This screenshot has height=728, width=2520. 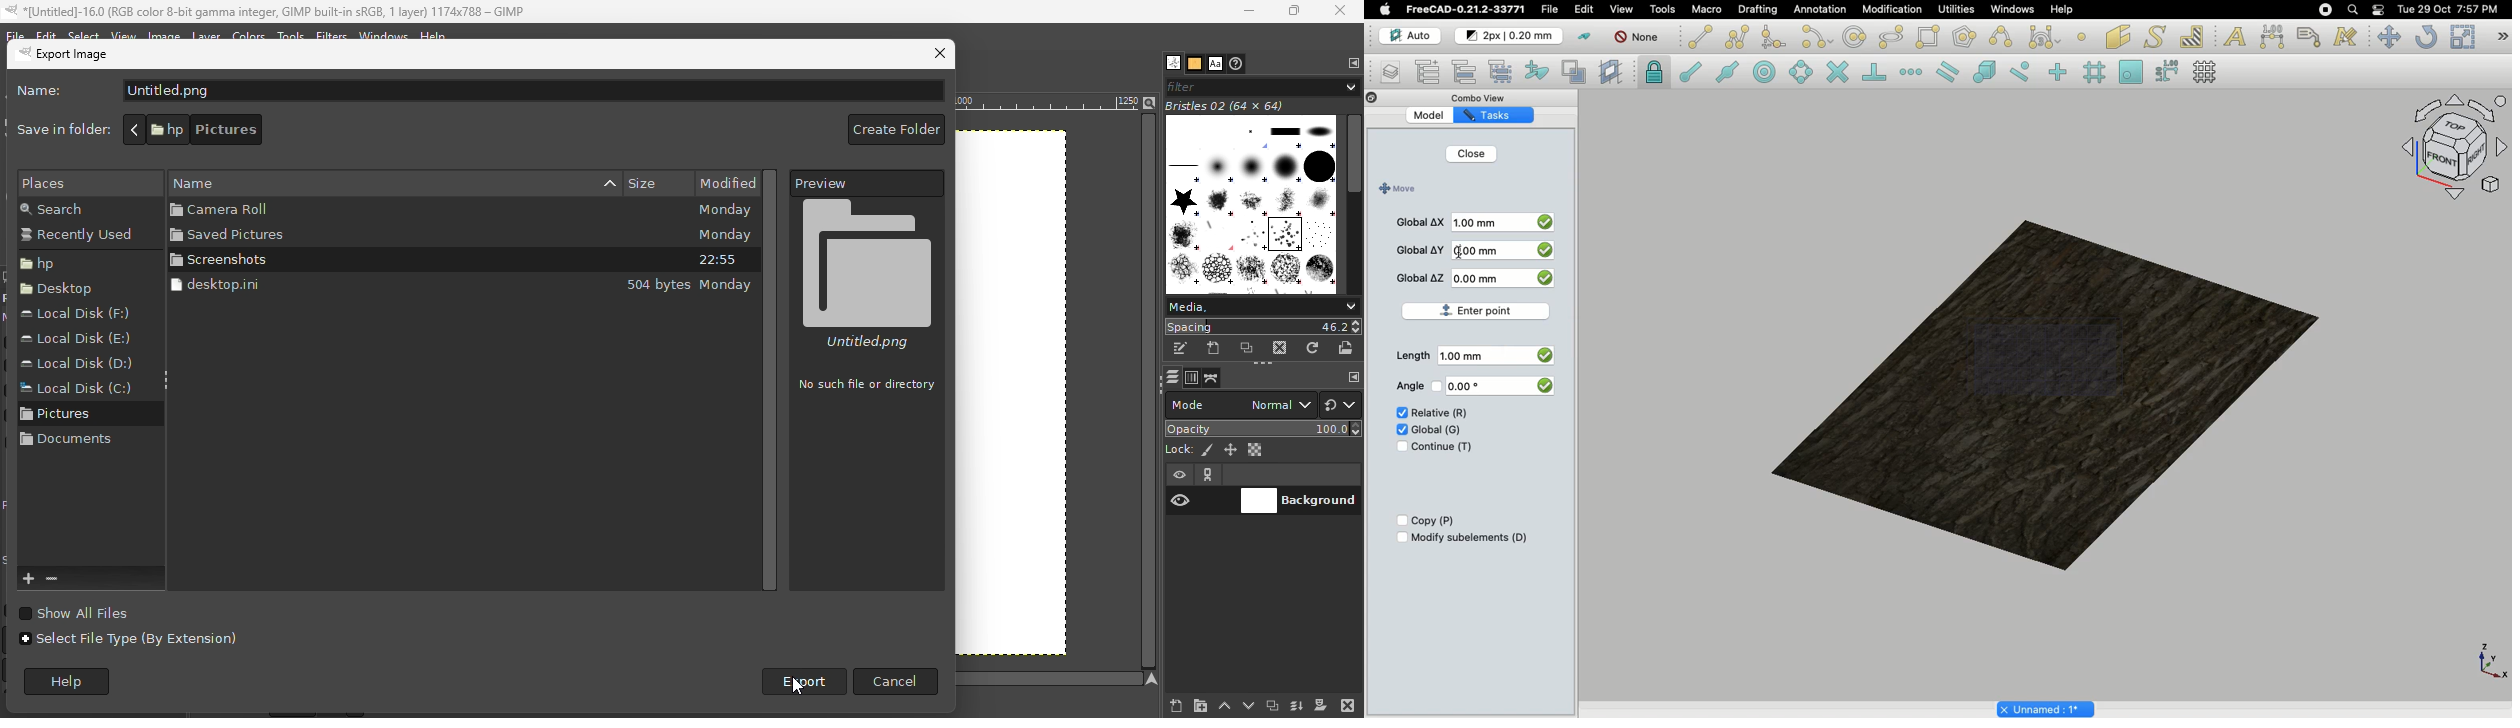 I want to click on Modify subelements, so click(x=1470, y=537).